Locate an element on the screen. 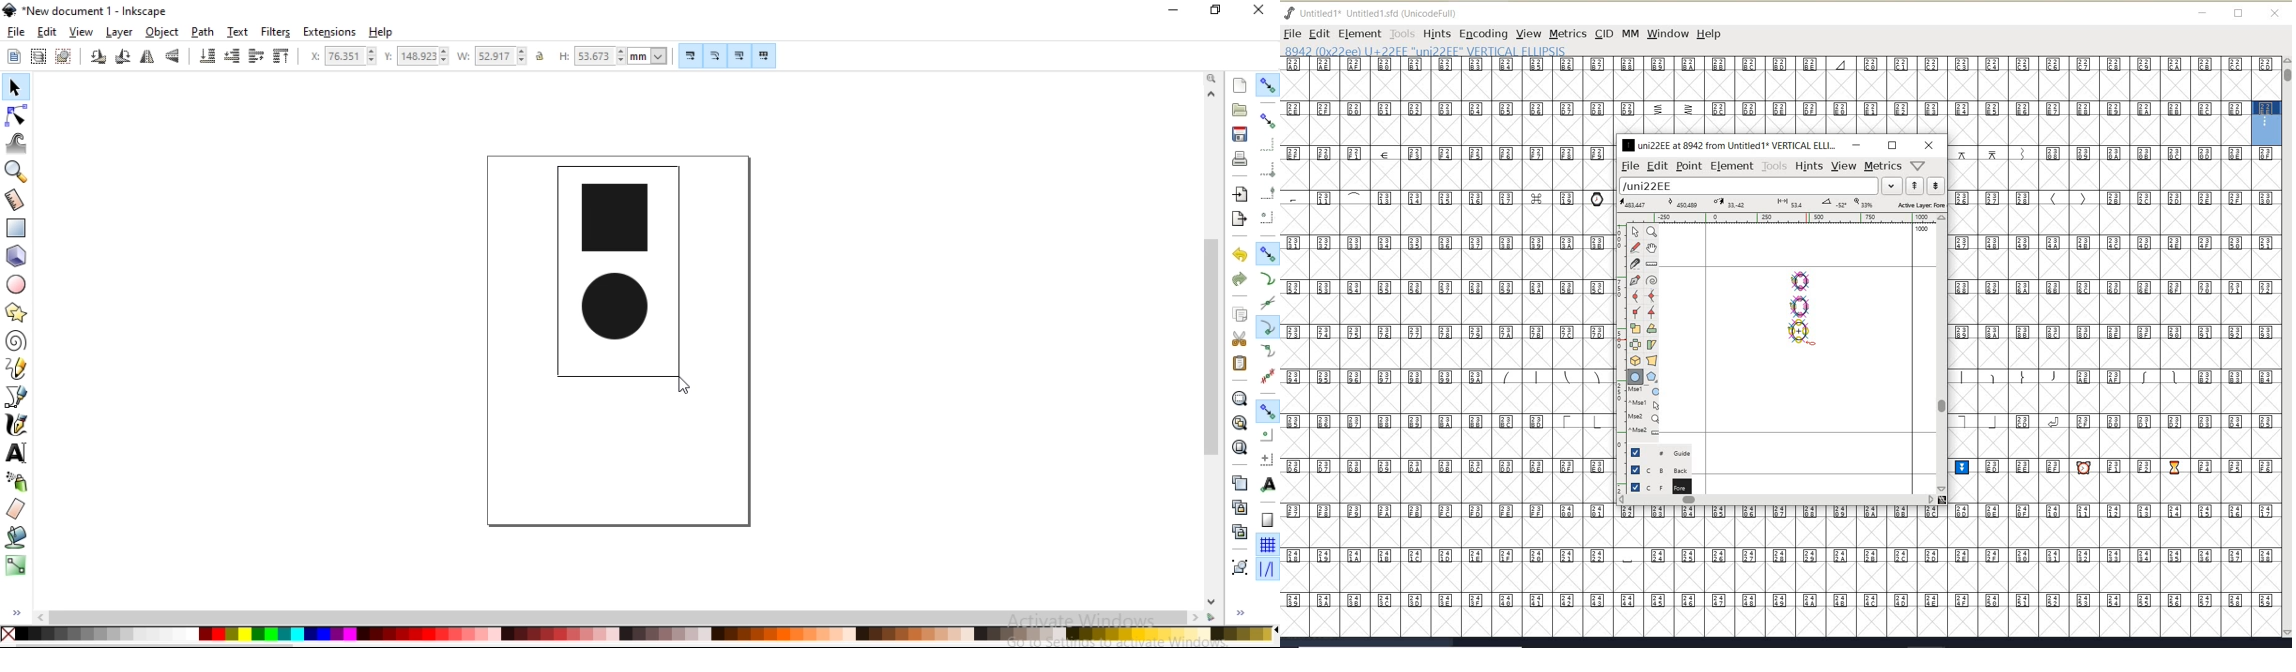 The height and width of the screenshot is (672, 2296). zoom to fit drawing is located at coordinates (1239, 422).